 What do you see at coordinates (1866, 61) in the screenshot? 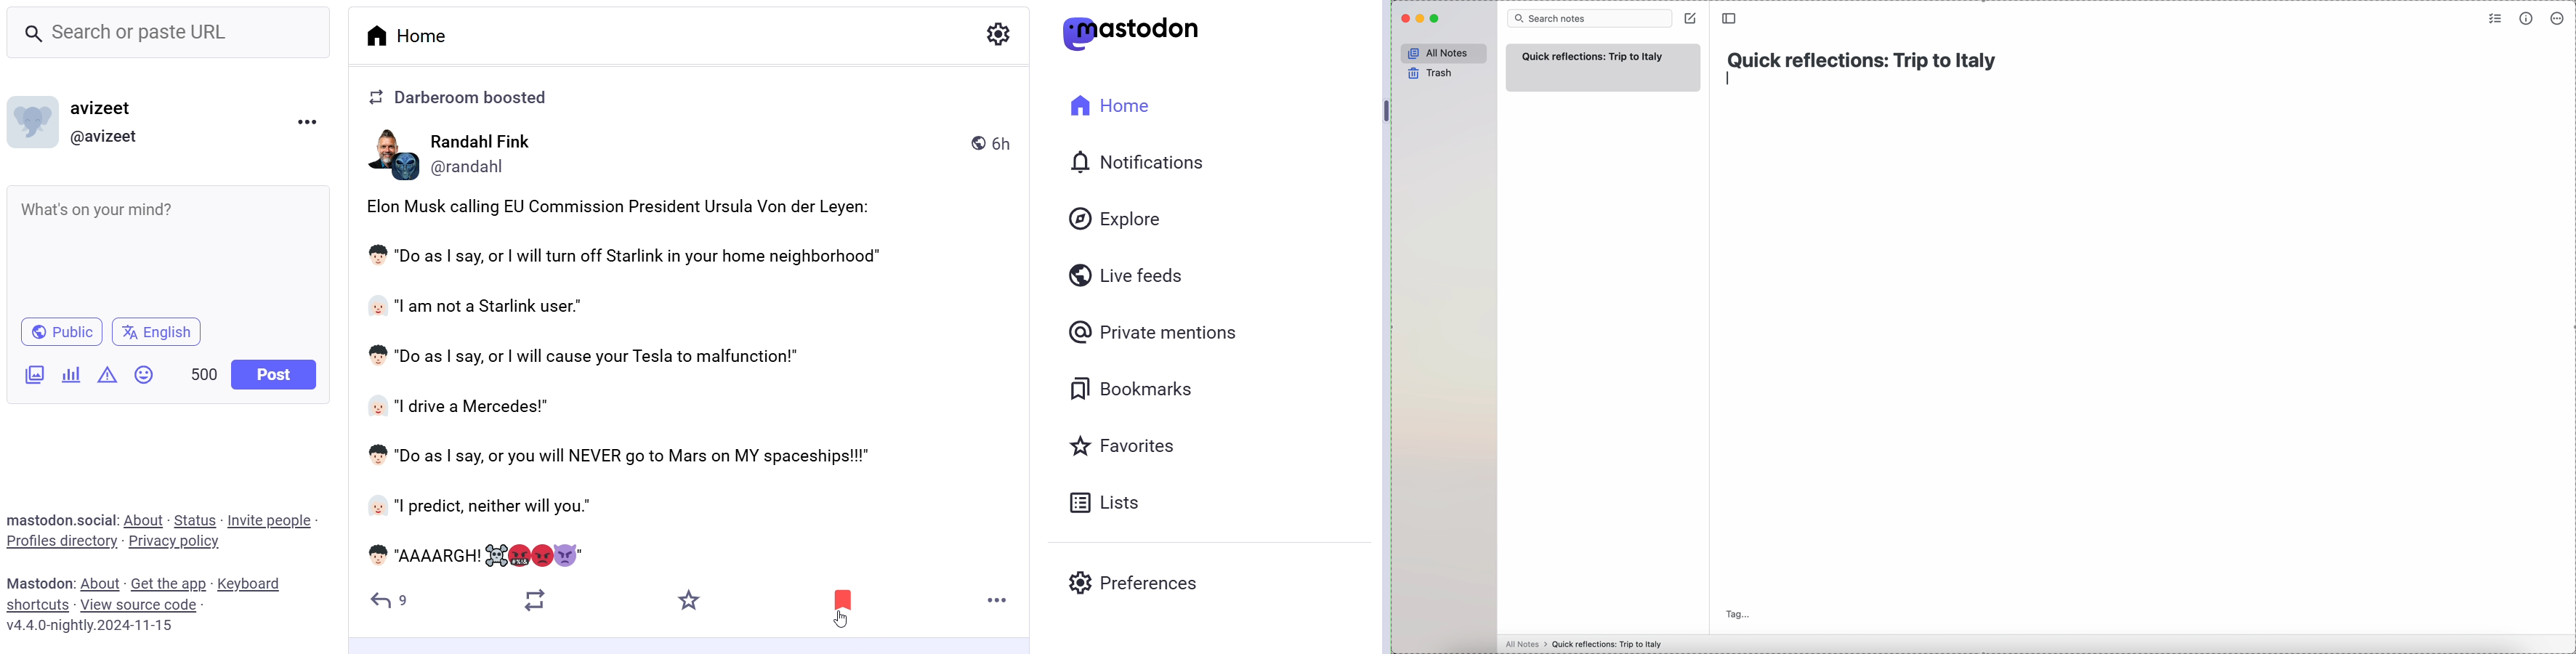
I see `Quick reflections: Trip to Italy` at bounding box center [1866, 61].